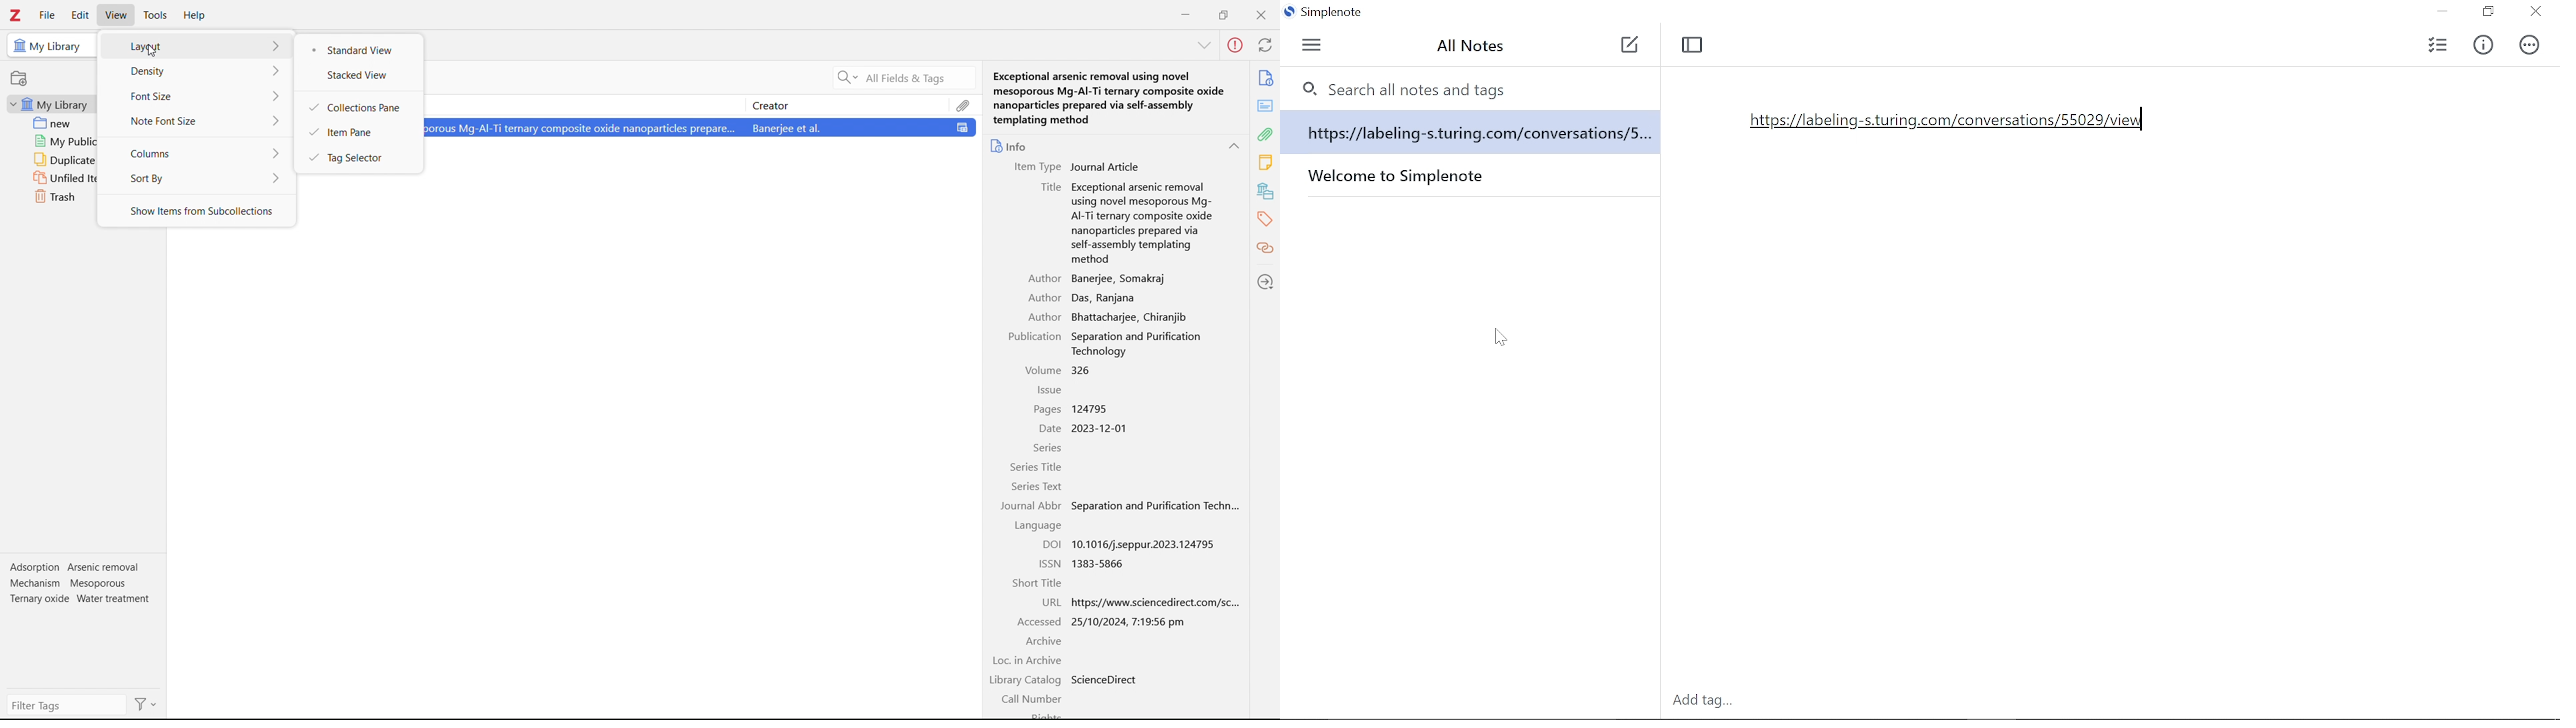 This screenshot has height=728, width=2576. What do you see at coordinates (357, 131) in the screenshot?
I see `item pane` at bounding box center [357, 131].